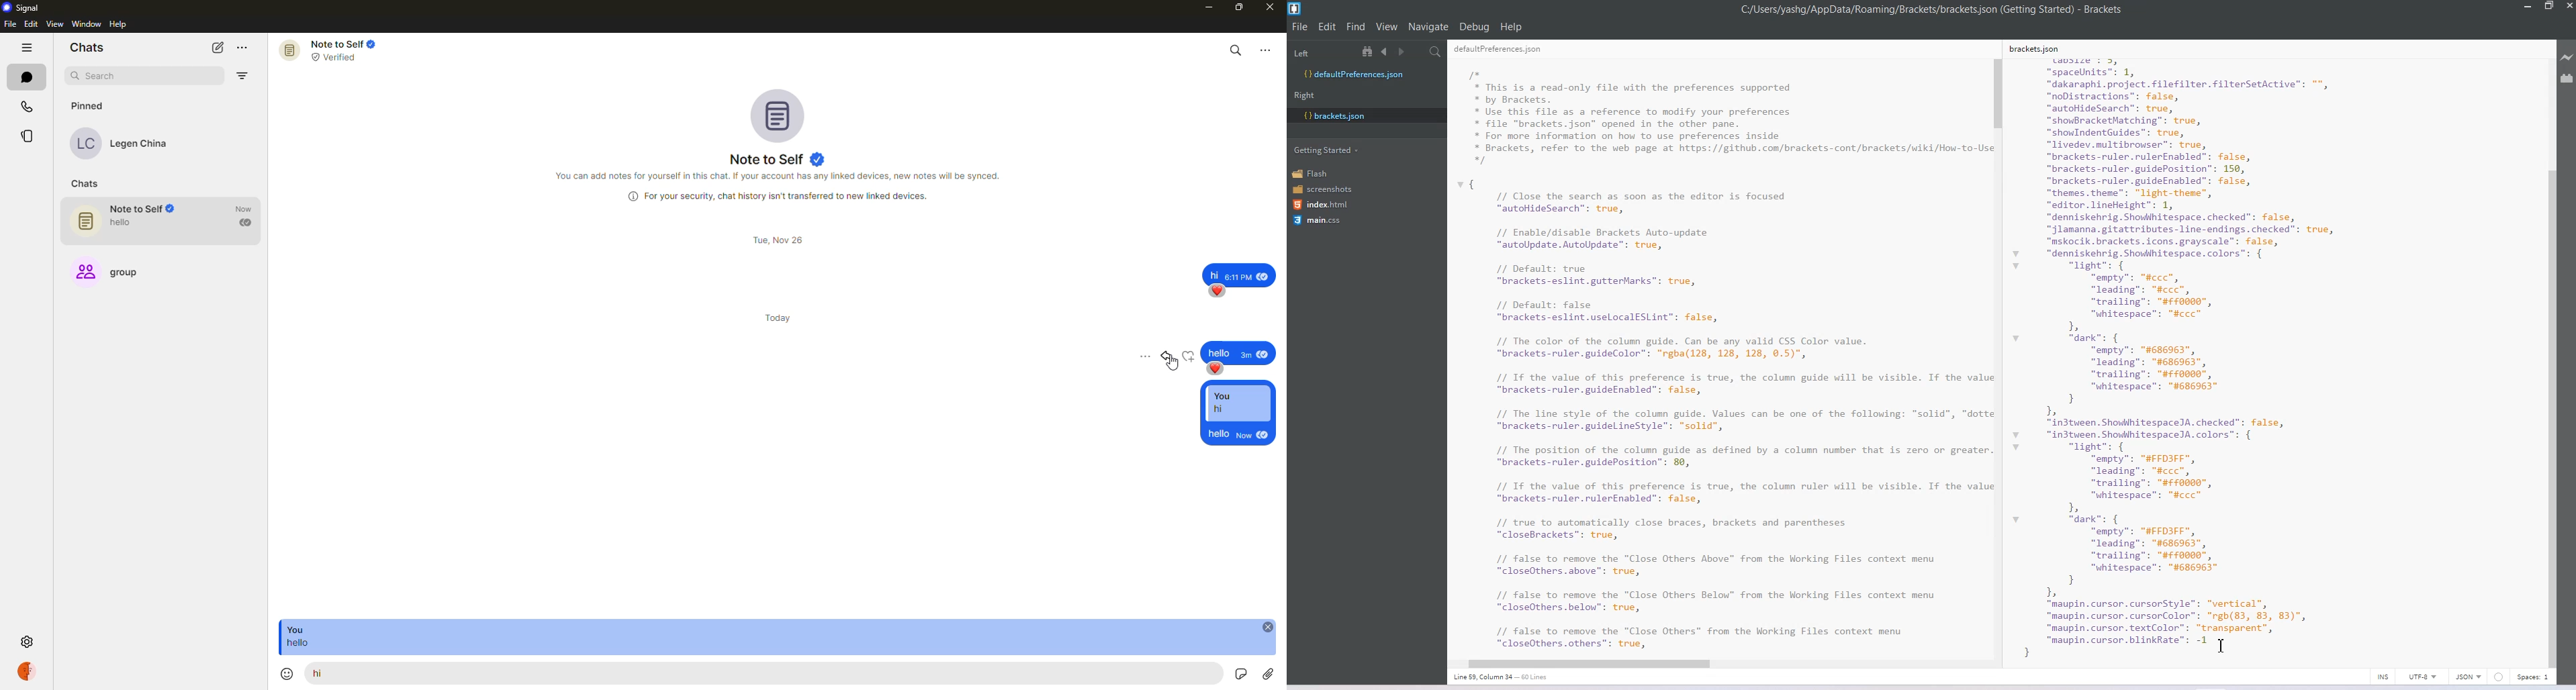 This screenshot has height=700, width=2576. Describe the element at coordinates (330, 50) in the screenshot. I see `note to self` at that location.